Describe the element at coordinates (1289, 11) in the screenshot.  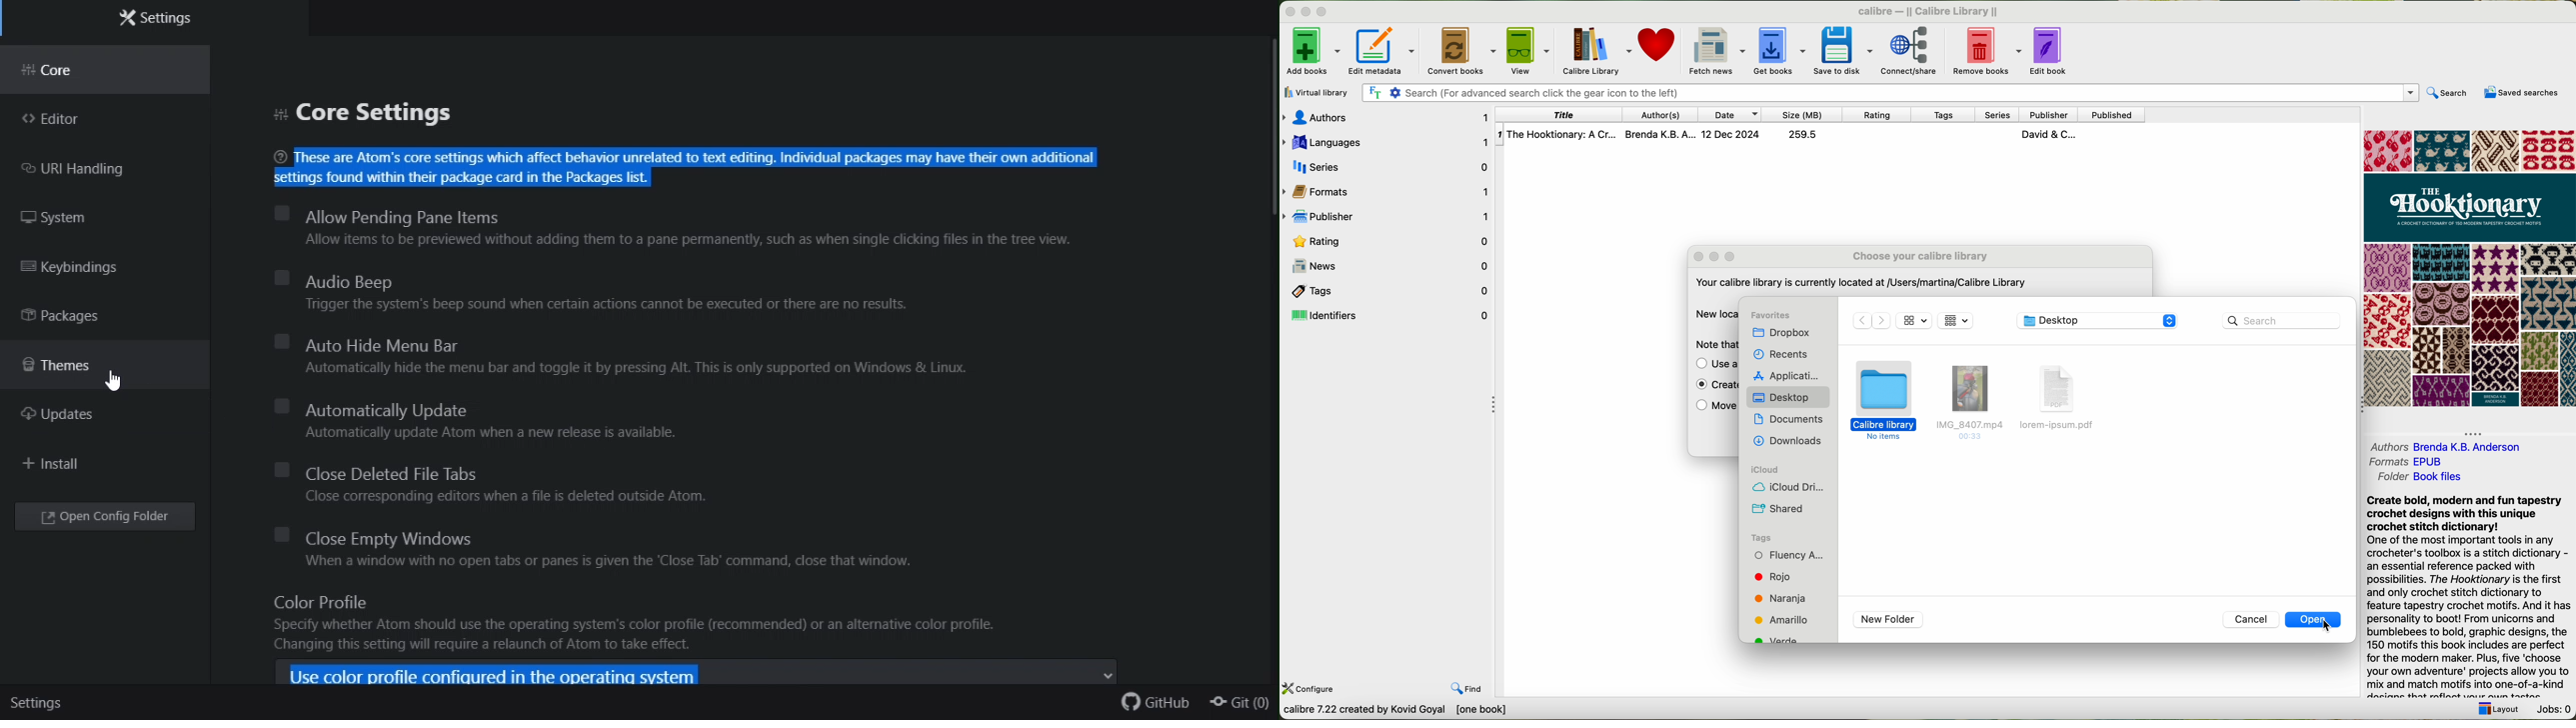
I see `close program` at that location.